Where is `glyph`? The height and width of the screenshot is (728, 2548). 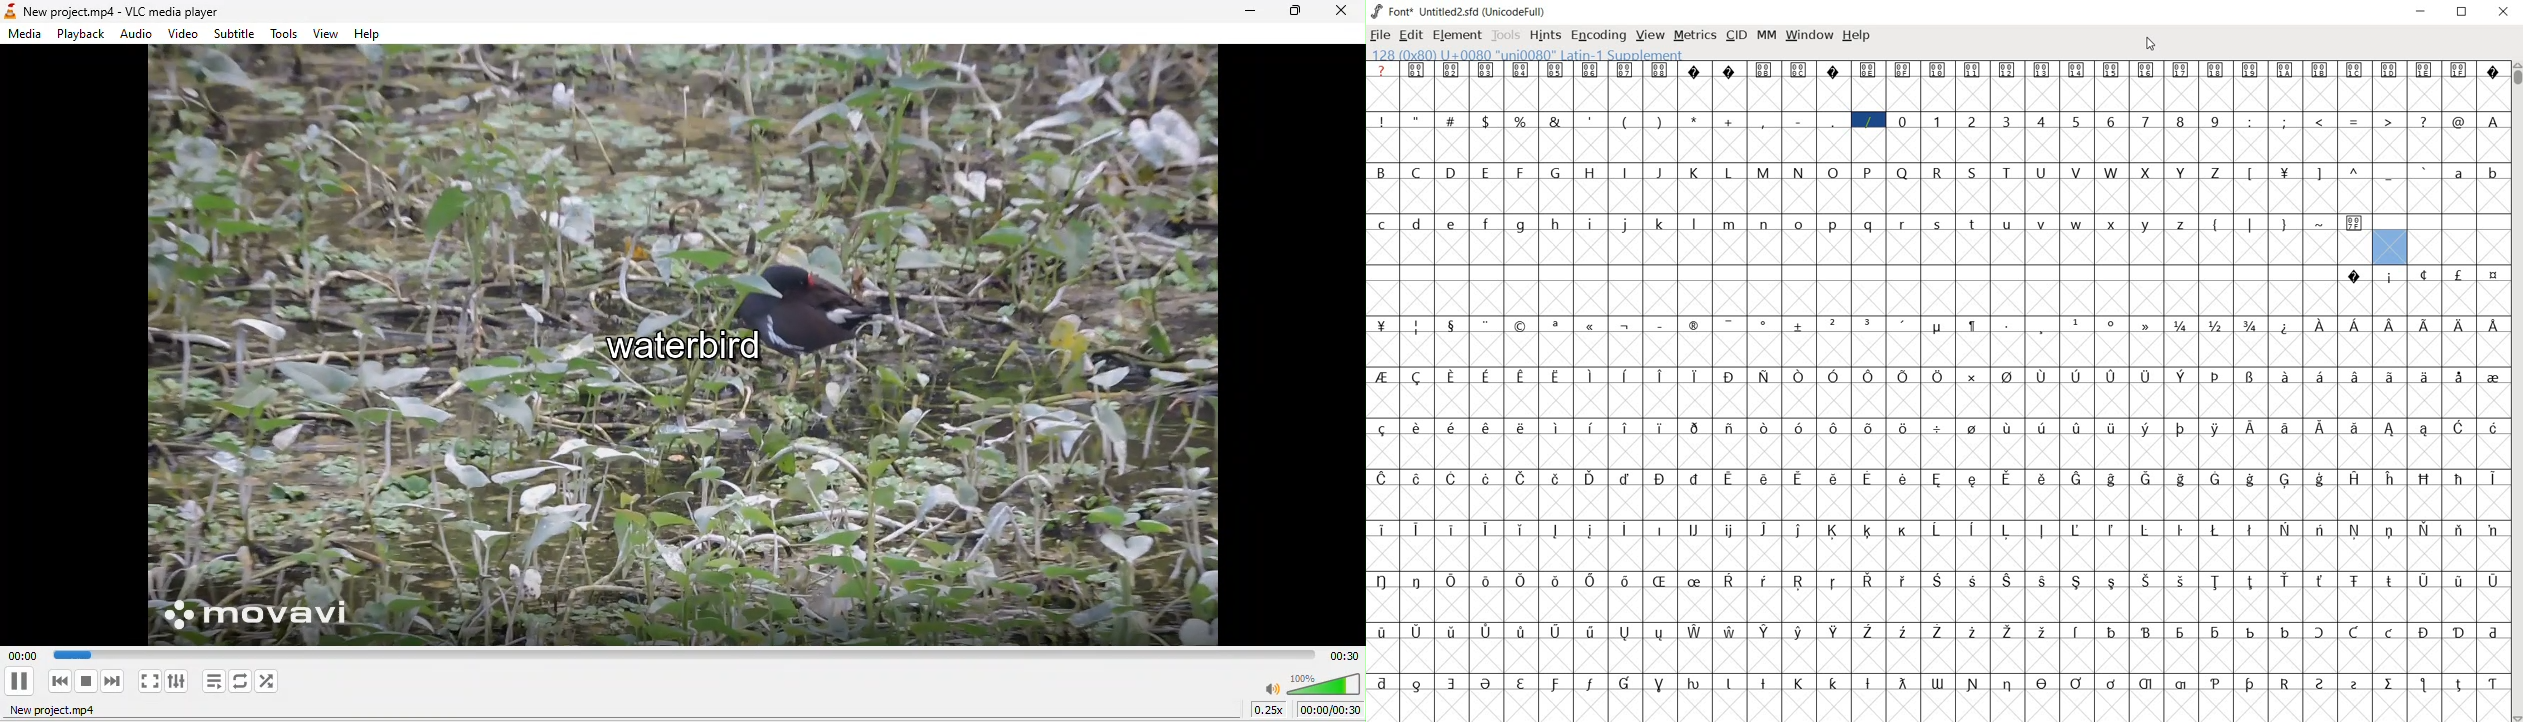 glyph is located at coordinates (2182, 173).